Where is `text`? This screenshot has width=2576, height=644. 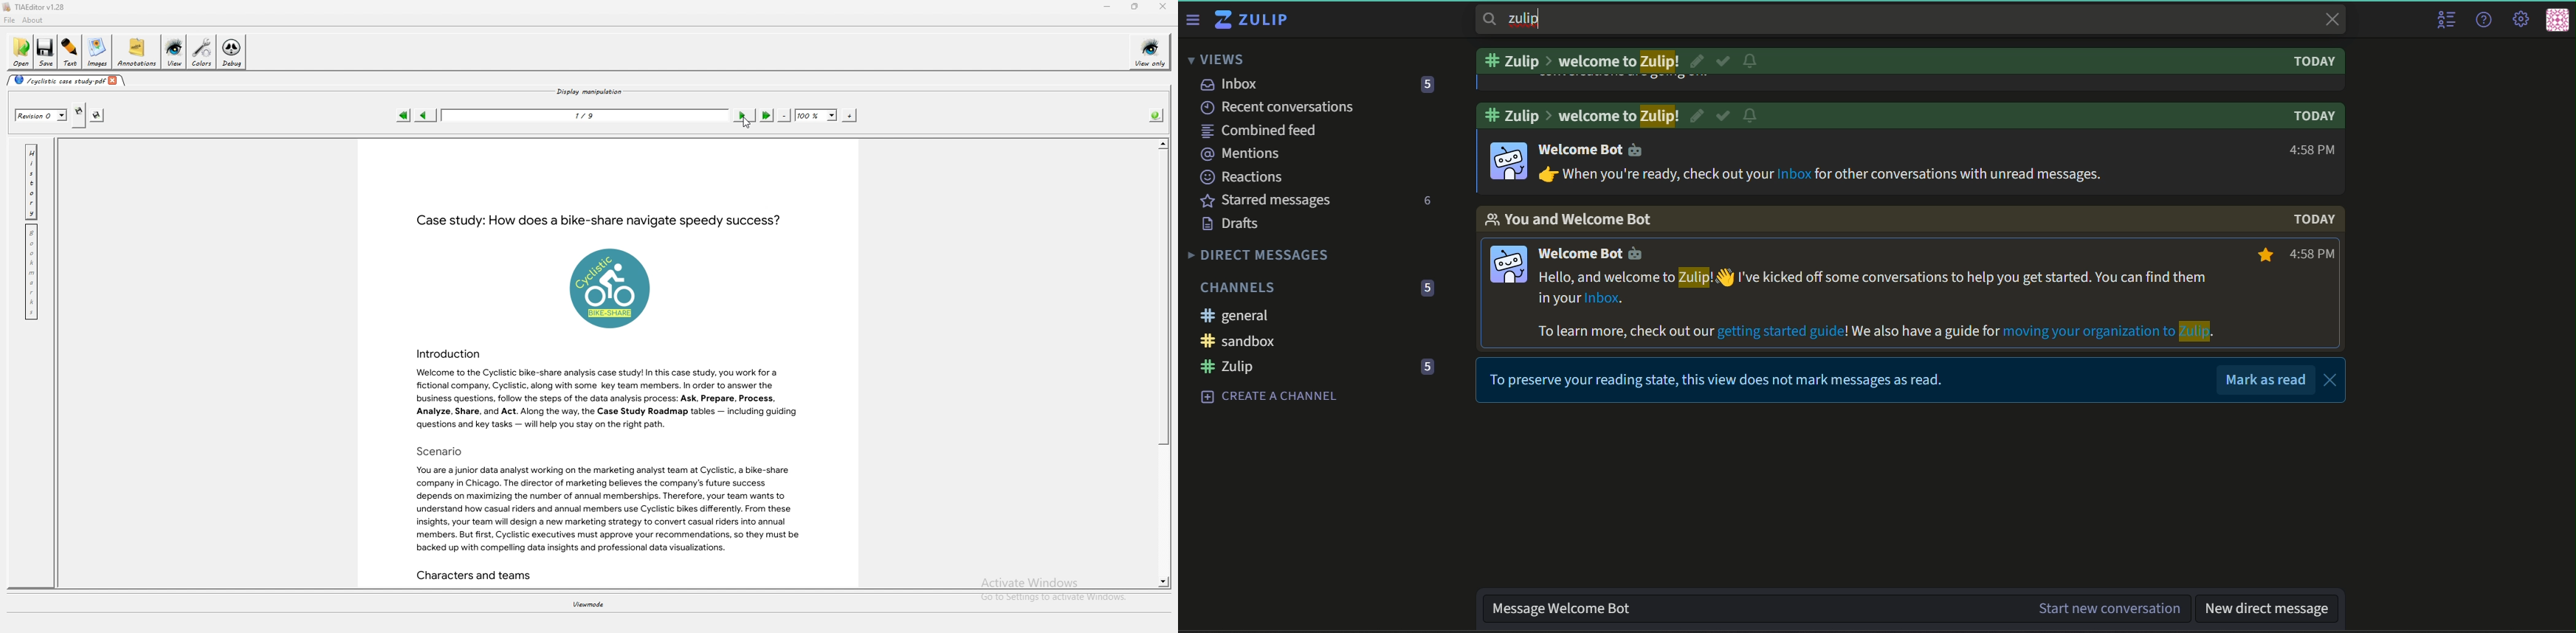 text is located at coordinates (1598, 252).